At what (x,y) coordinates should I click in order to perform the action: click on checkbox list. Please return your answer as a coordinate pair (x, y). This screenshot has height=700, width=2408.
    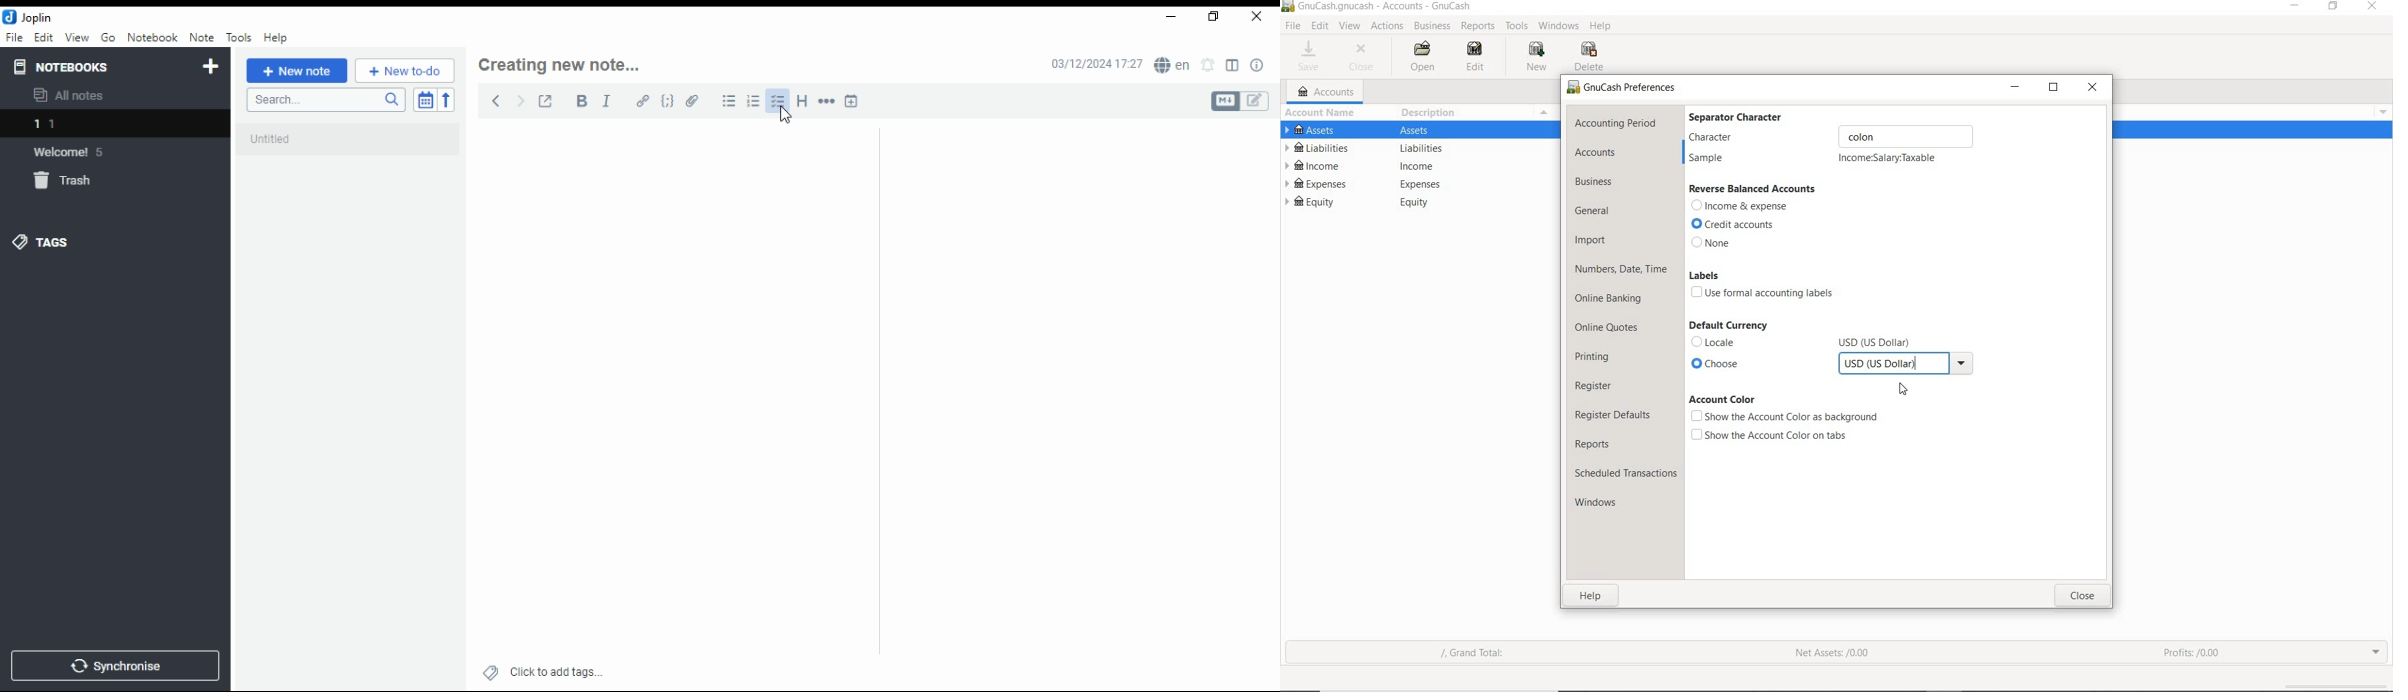
    Looking at the image, I should click on (776, 100).